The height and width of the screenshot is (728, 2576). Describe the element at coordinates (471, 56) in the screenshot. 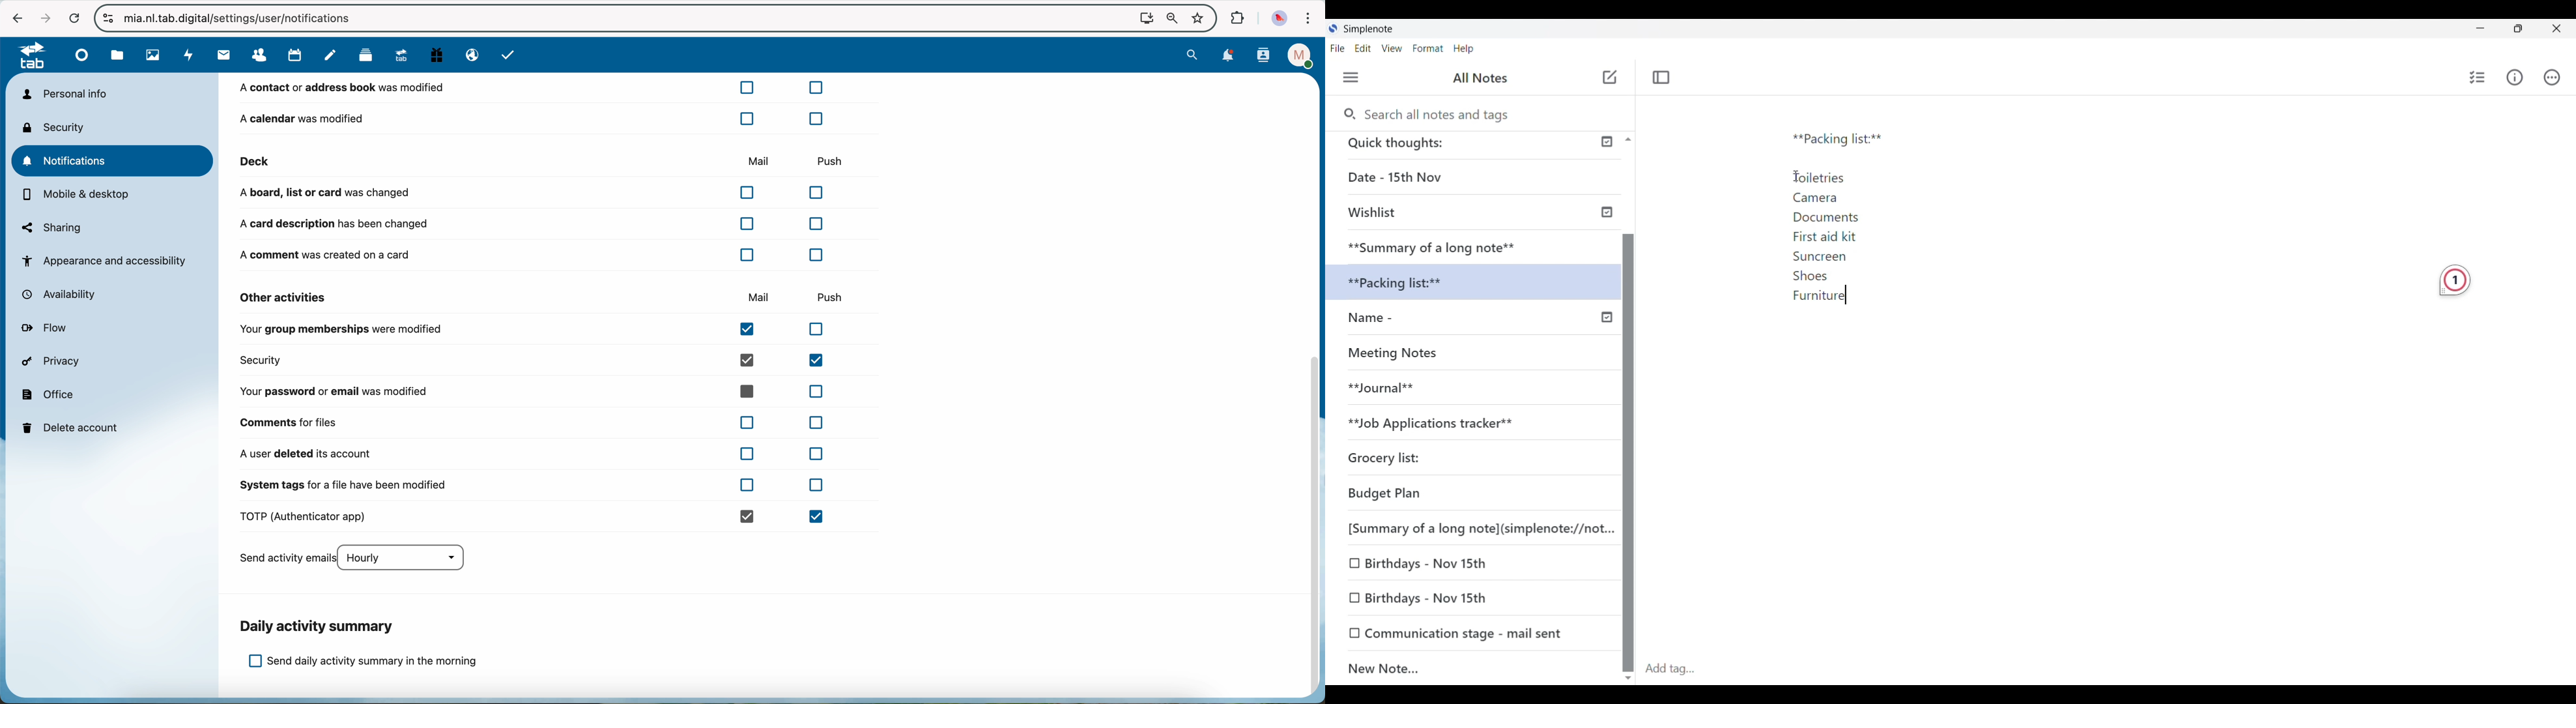

I see `email` at that location.